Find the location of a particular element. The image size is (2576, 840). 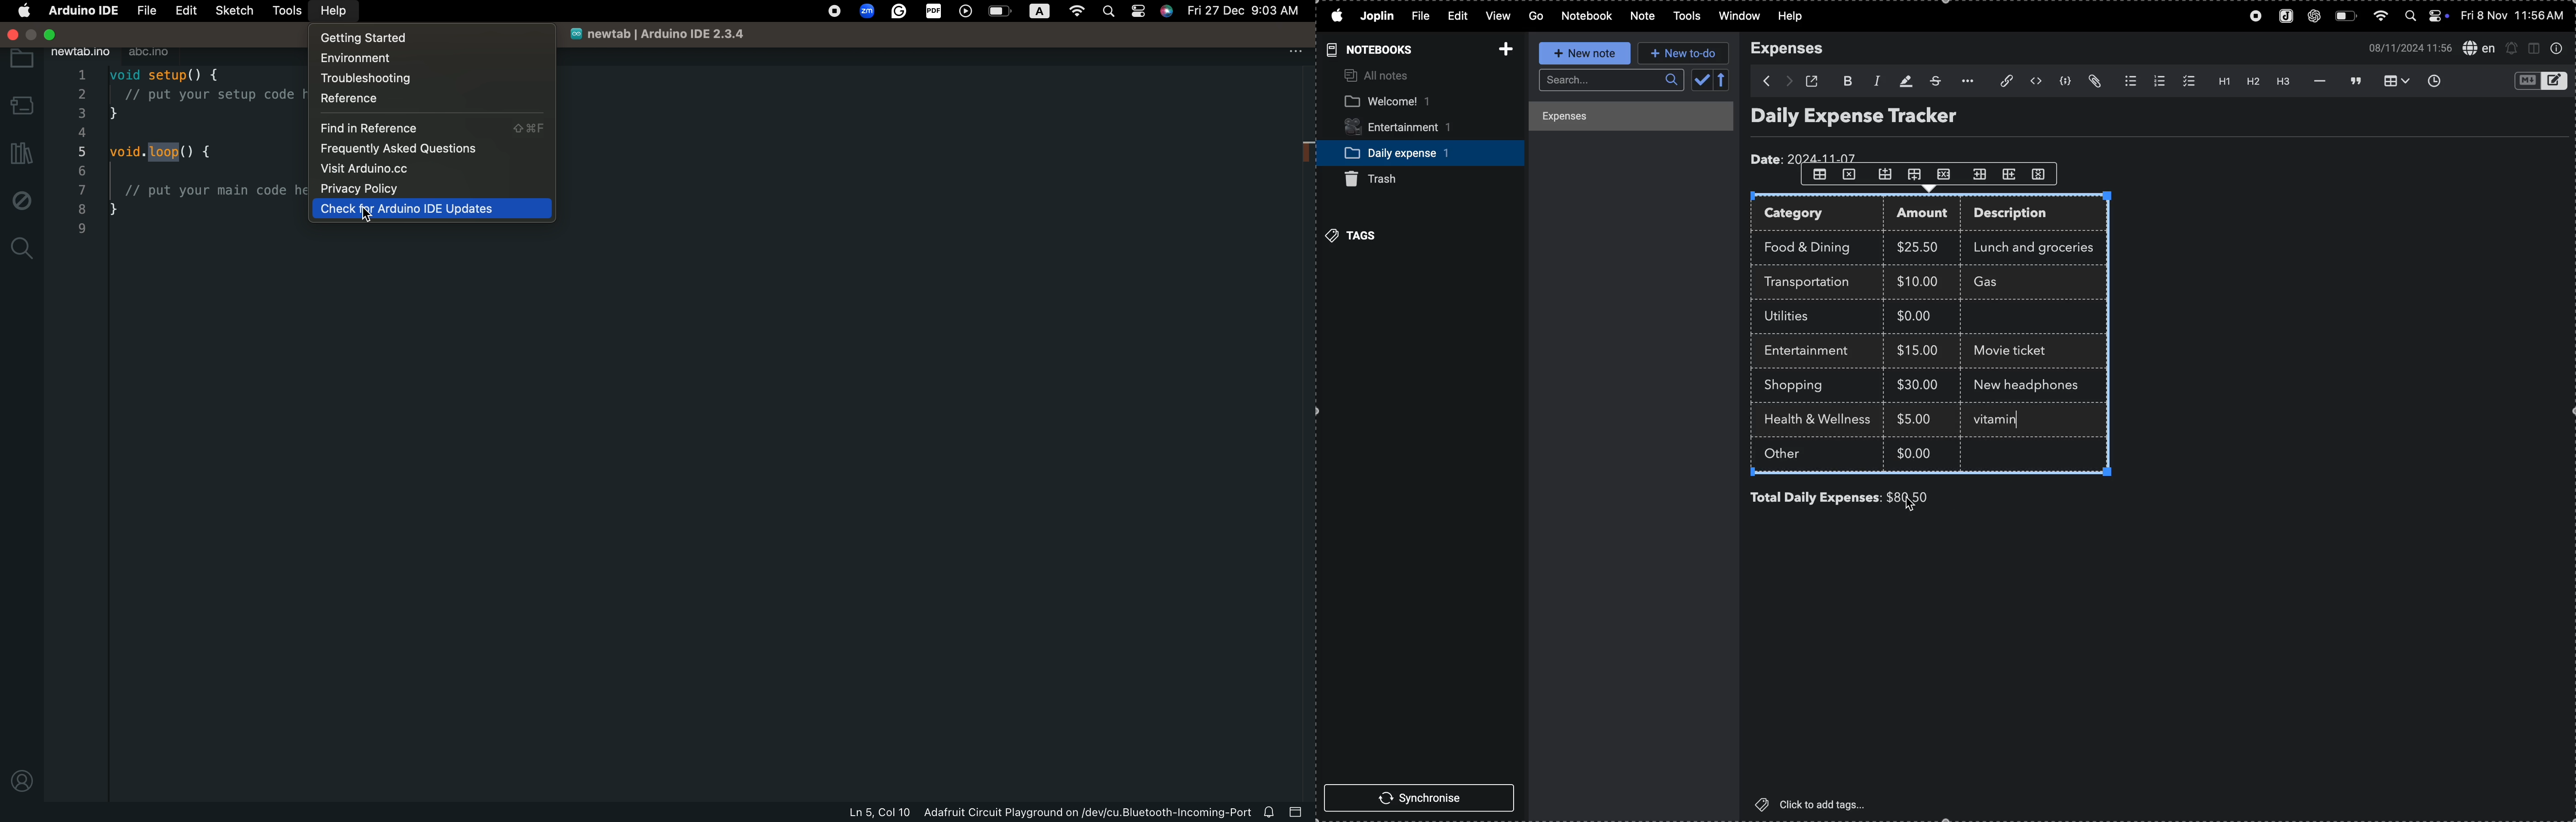

$10.00 is located at coordinates (1918, 281).